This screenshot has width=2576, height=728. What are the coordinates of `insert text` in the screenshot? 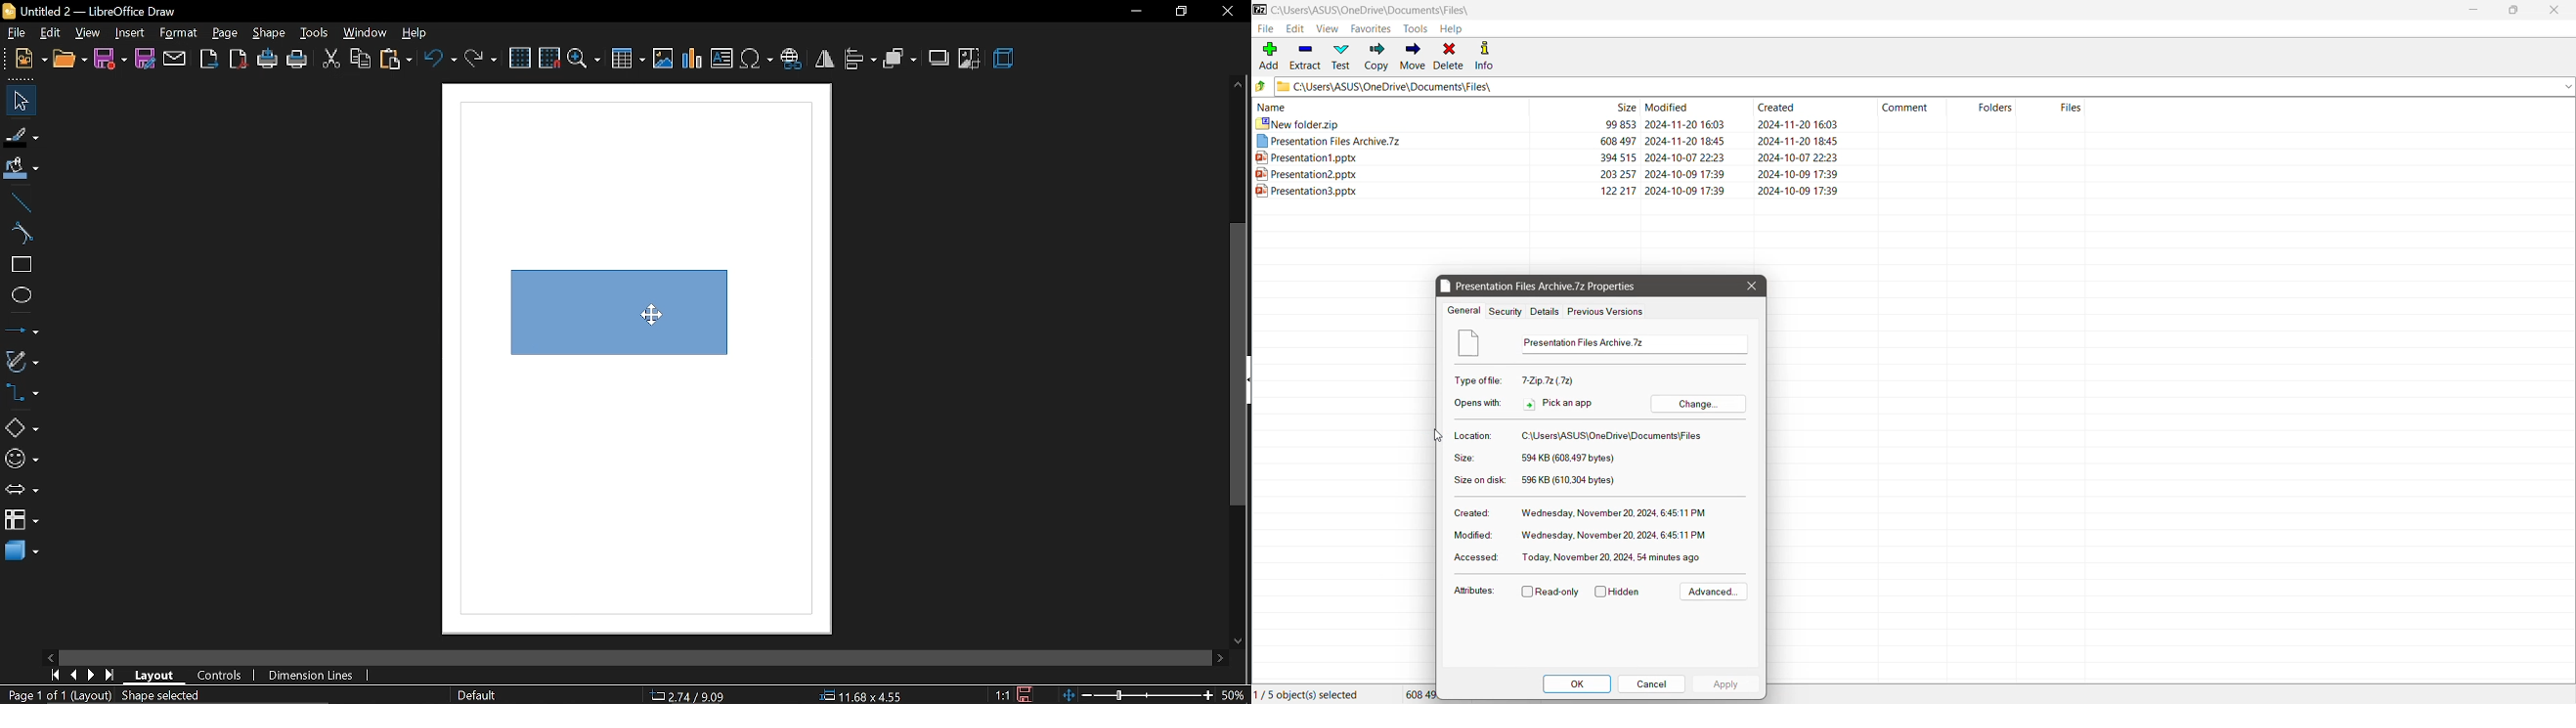 It's located at (721, 59).